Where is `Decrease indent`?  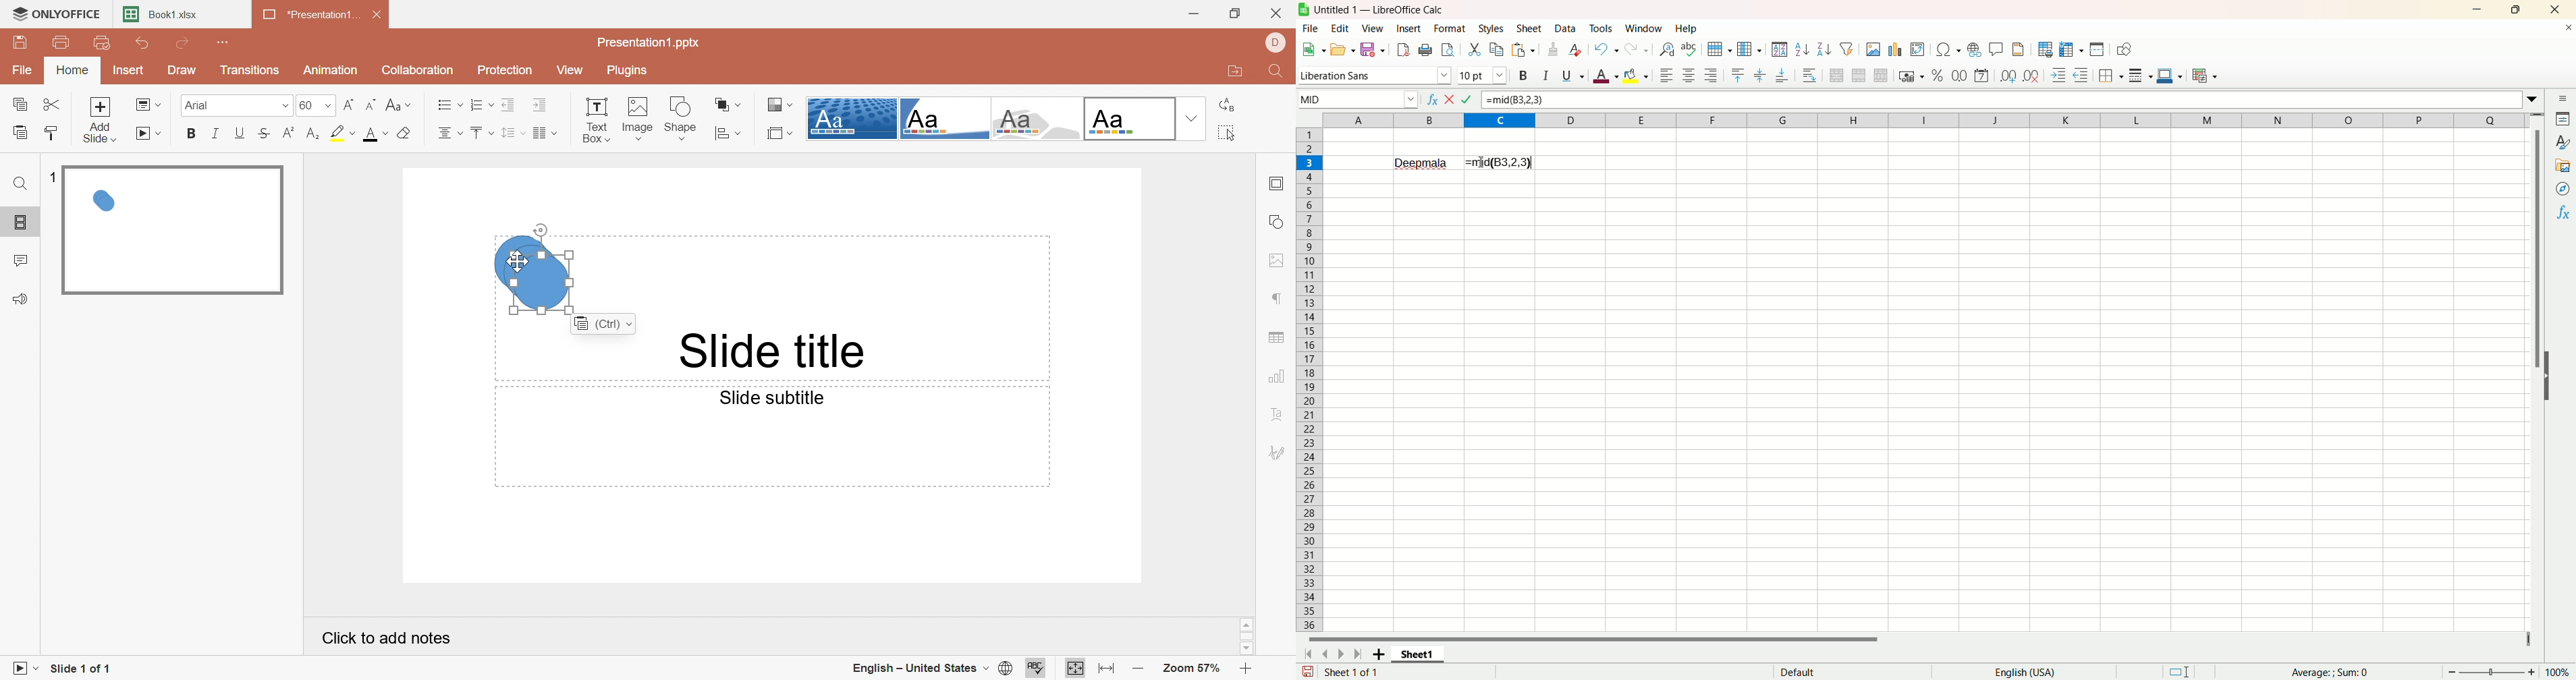
Decrease indent is located at coordinates (508, 105).